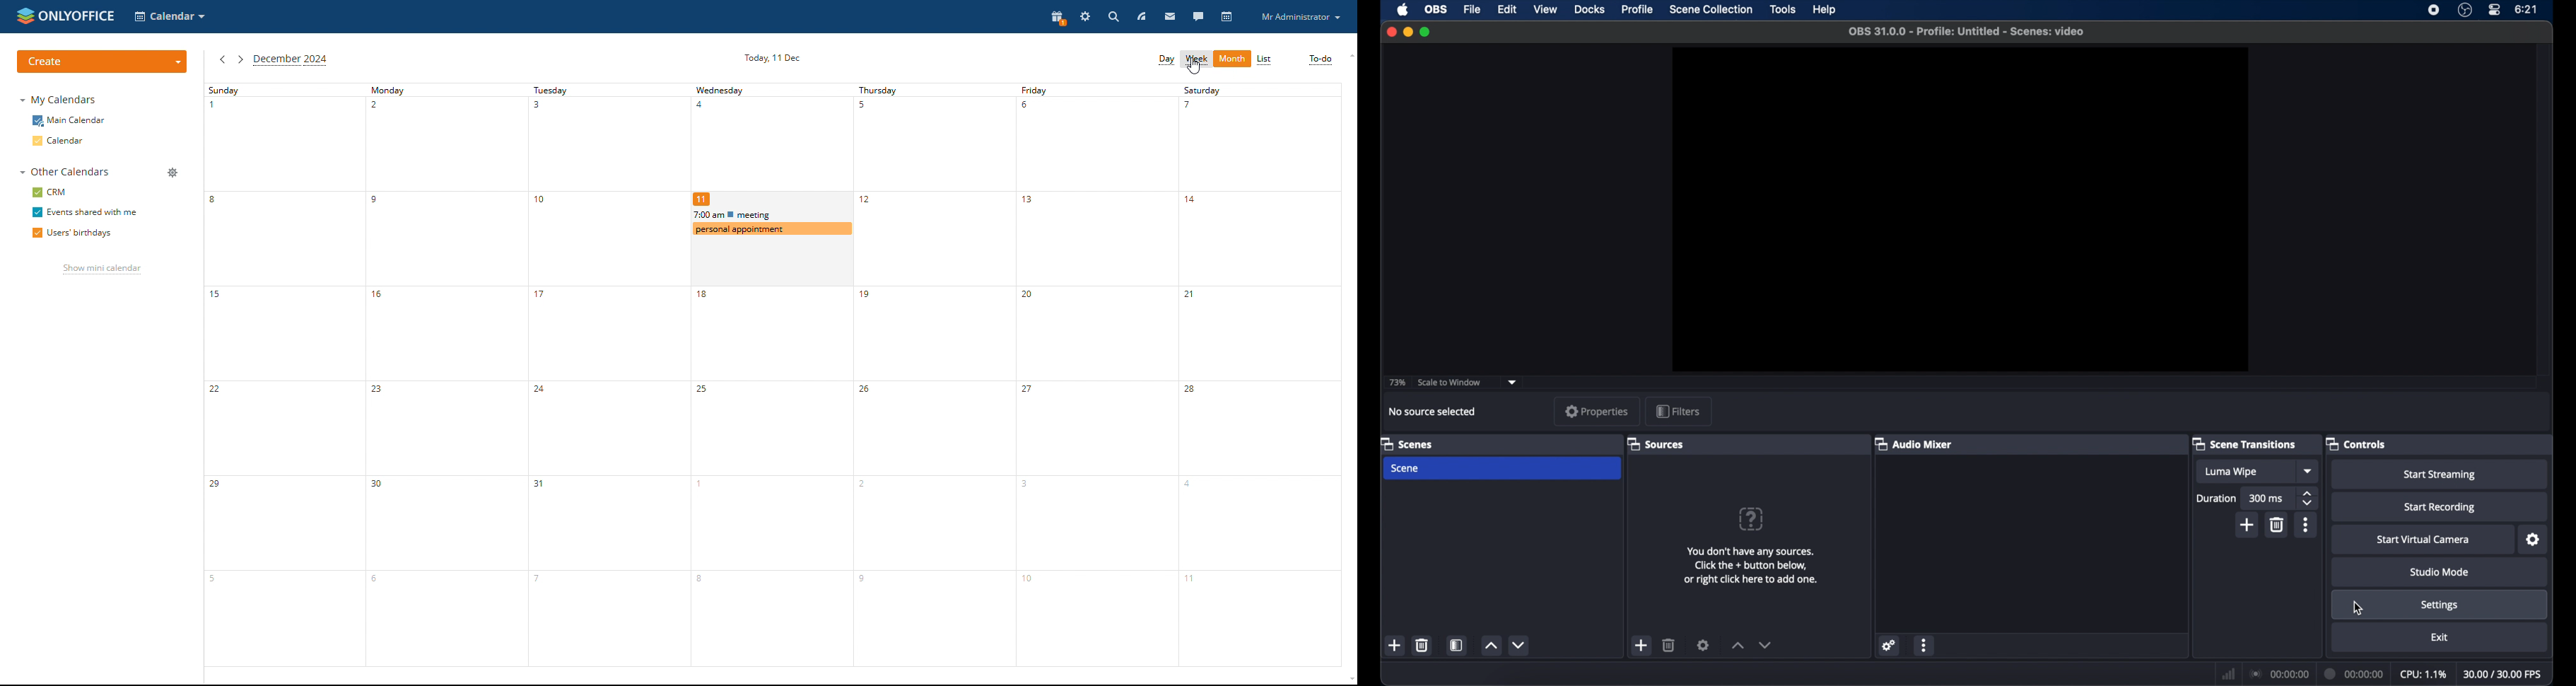  What do you see at coordinates (2248, 525) in the screenshot?
I see `add` at bounding box center [2248, 525].